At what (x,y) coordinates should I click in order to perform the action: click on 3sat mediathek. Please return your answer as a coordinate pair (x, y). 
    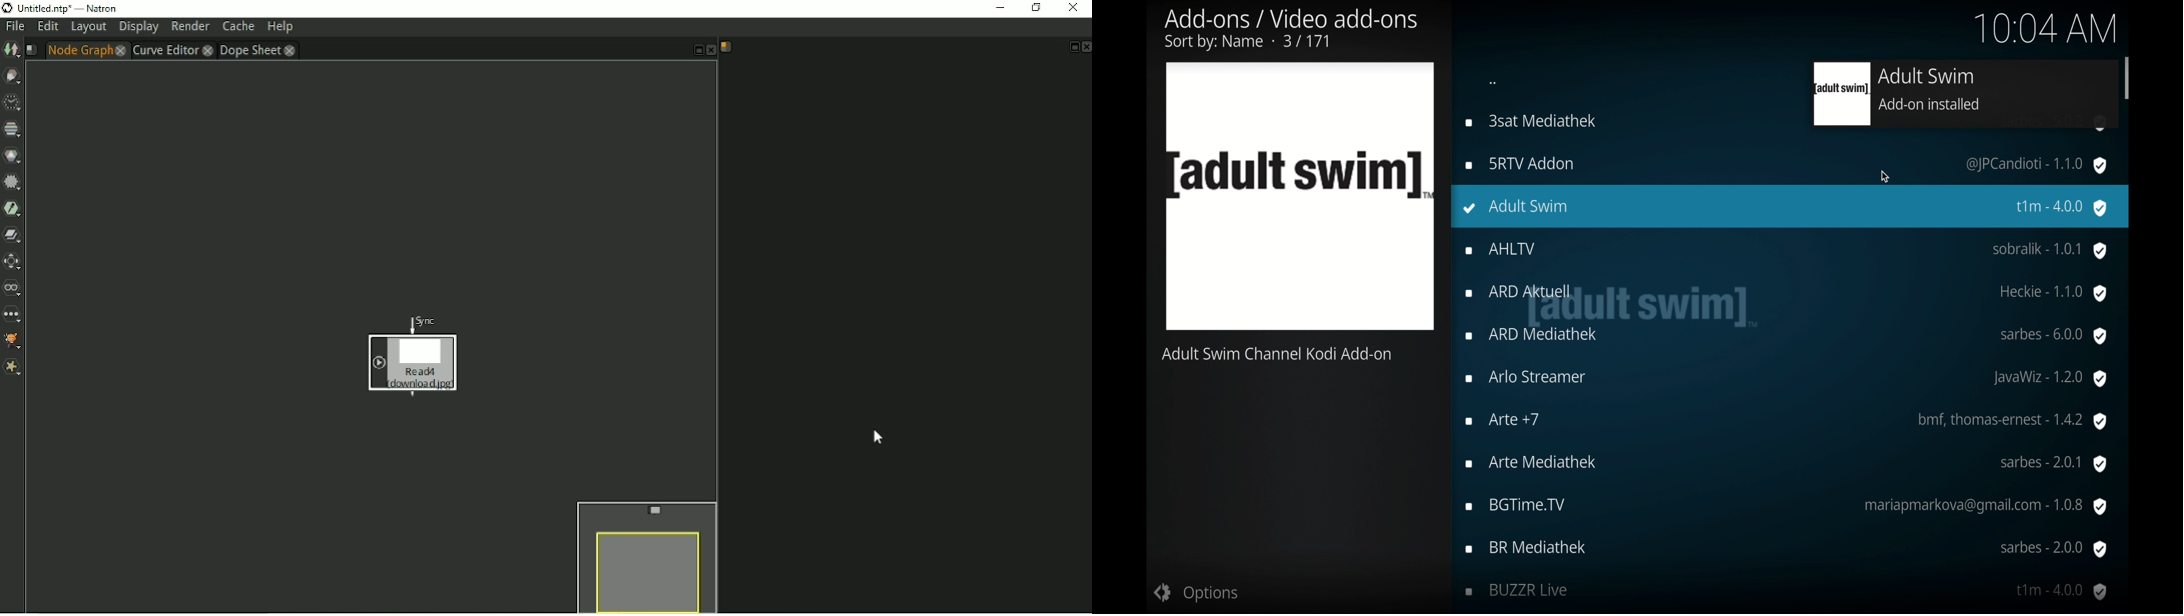
    Looking at the image, I should click on (1538, 120).